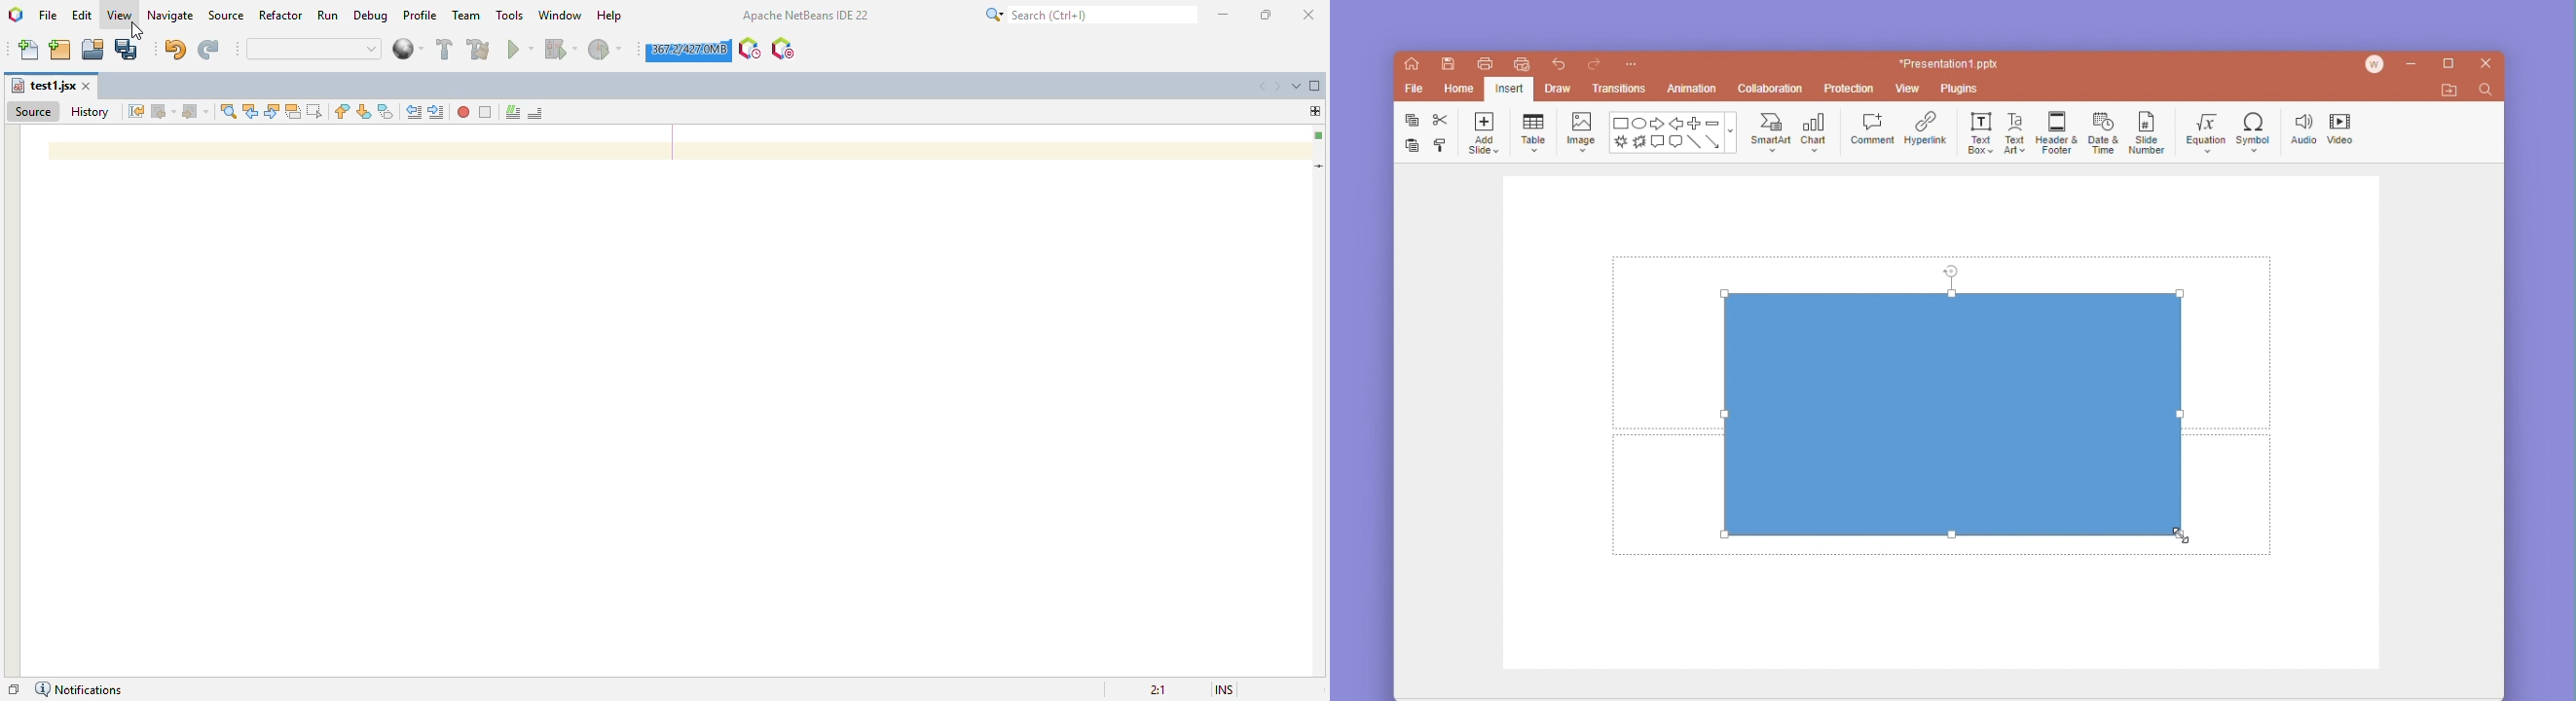 The image size is (2576, 728). I want to click on forward arrow, so click(1657, 122).